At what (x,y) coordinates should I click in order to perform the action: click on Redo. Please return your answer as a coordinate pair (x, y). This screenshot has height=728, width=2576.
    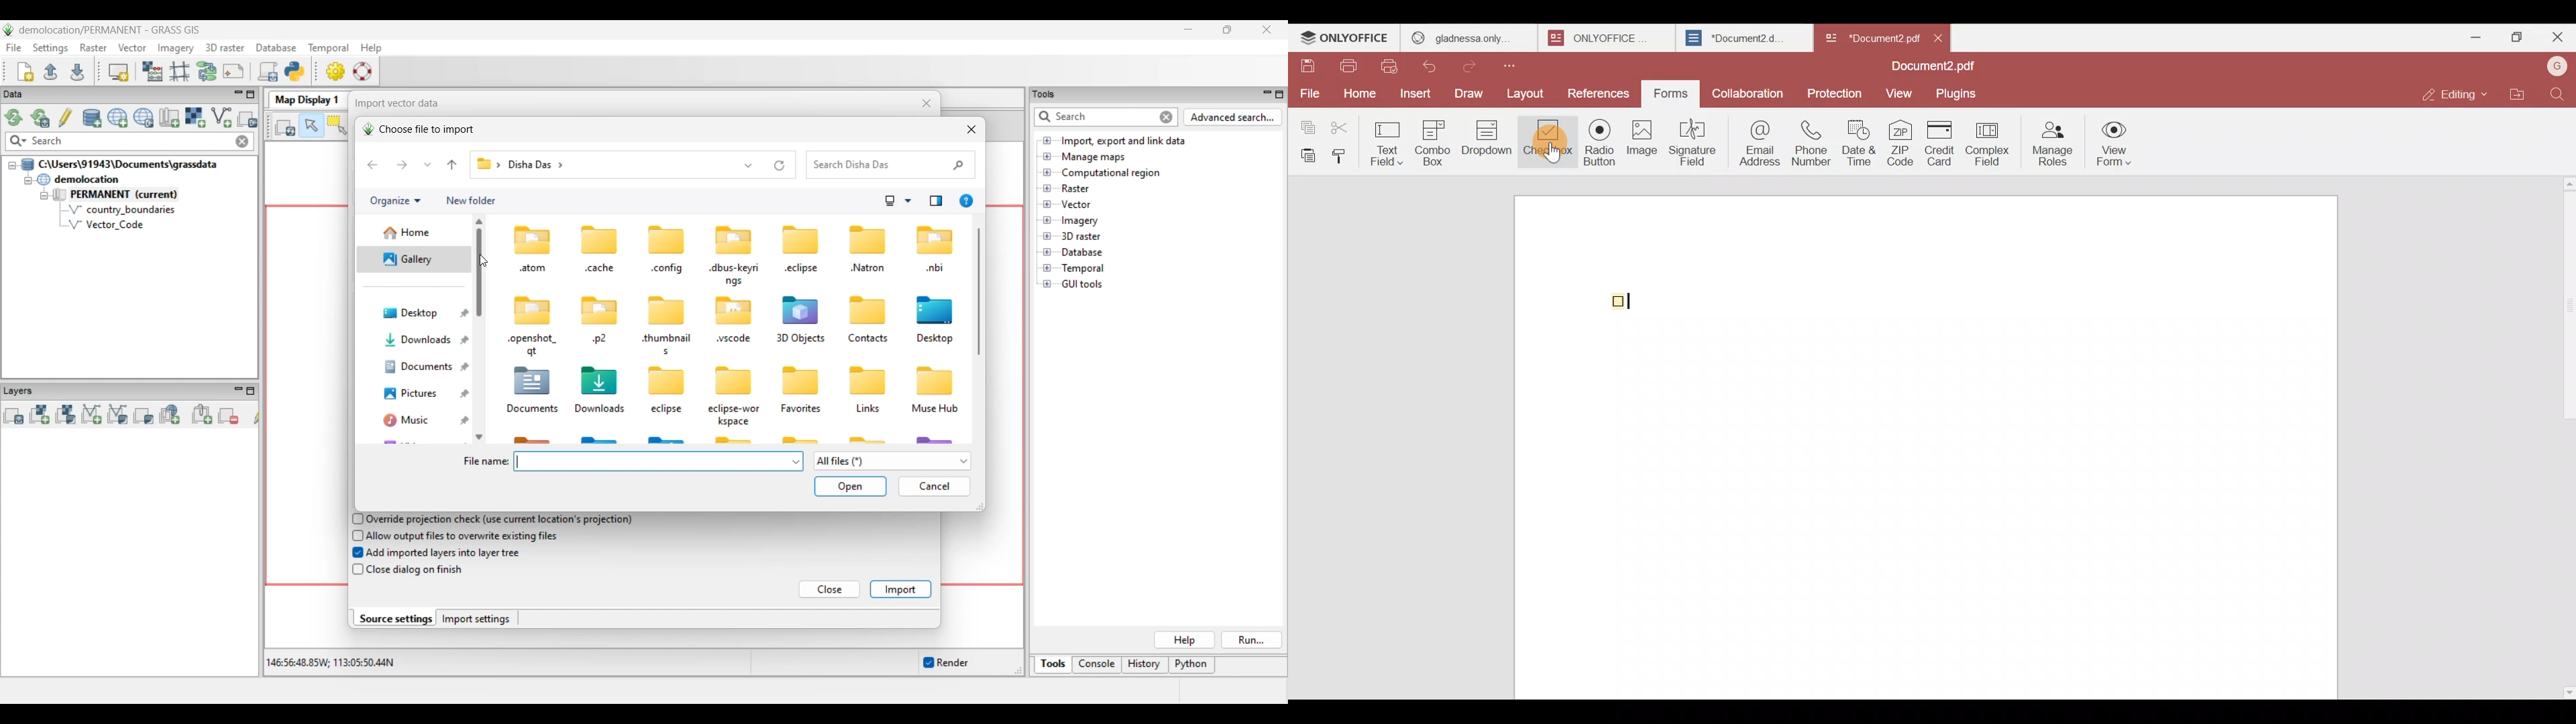
    Looking at the image, I should click on (1476, 63).